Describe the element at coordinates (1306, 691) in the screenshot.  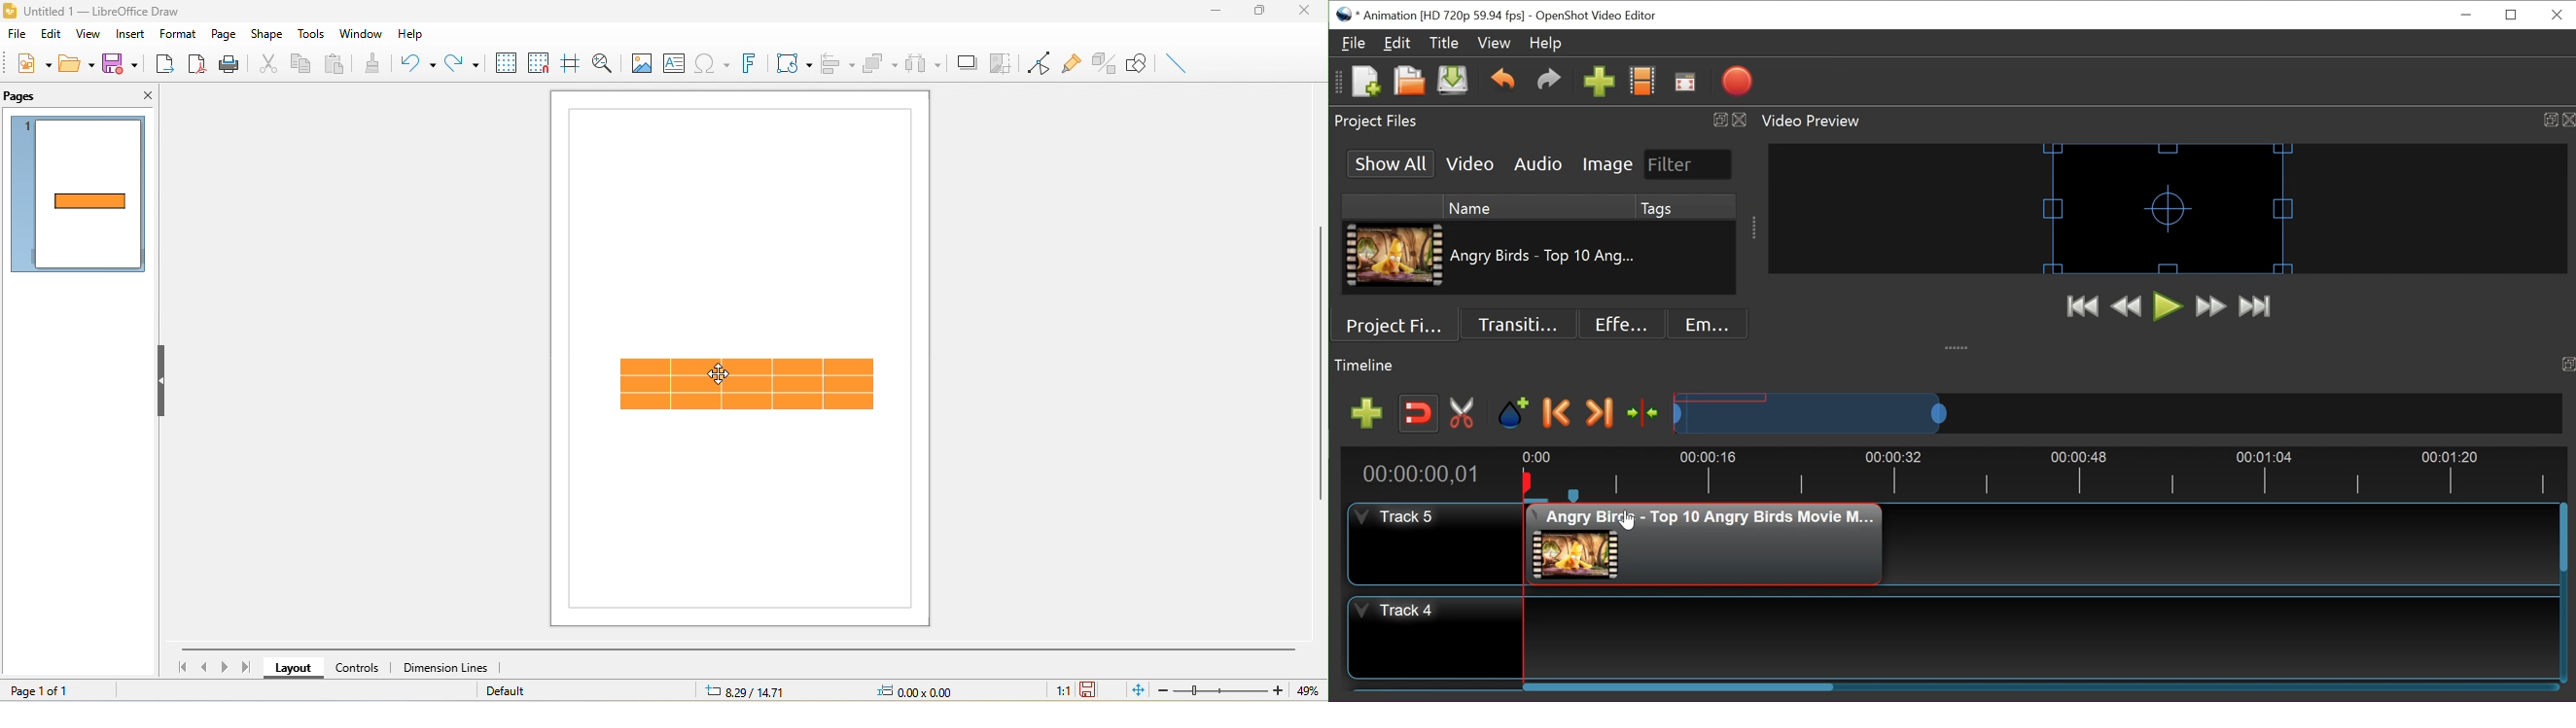
I see `49%` at that location.